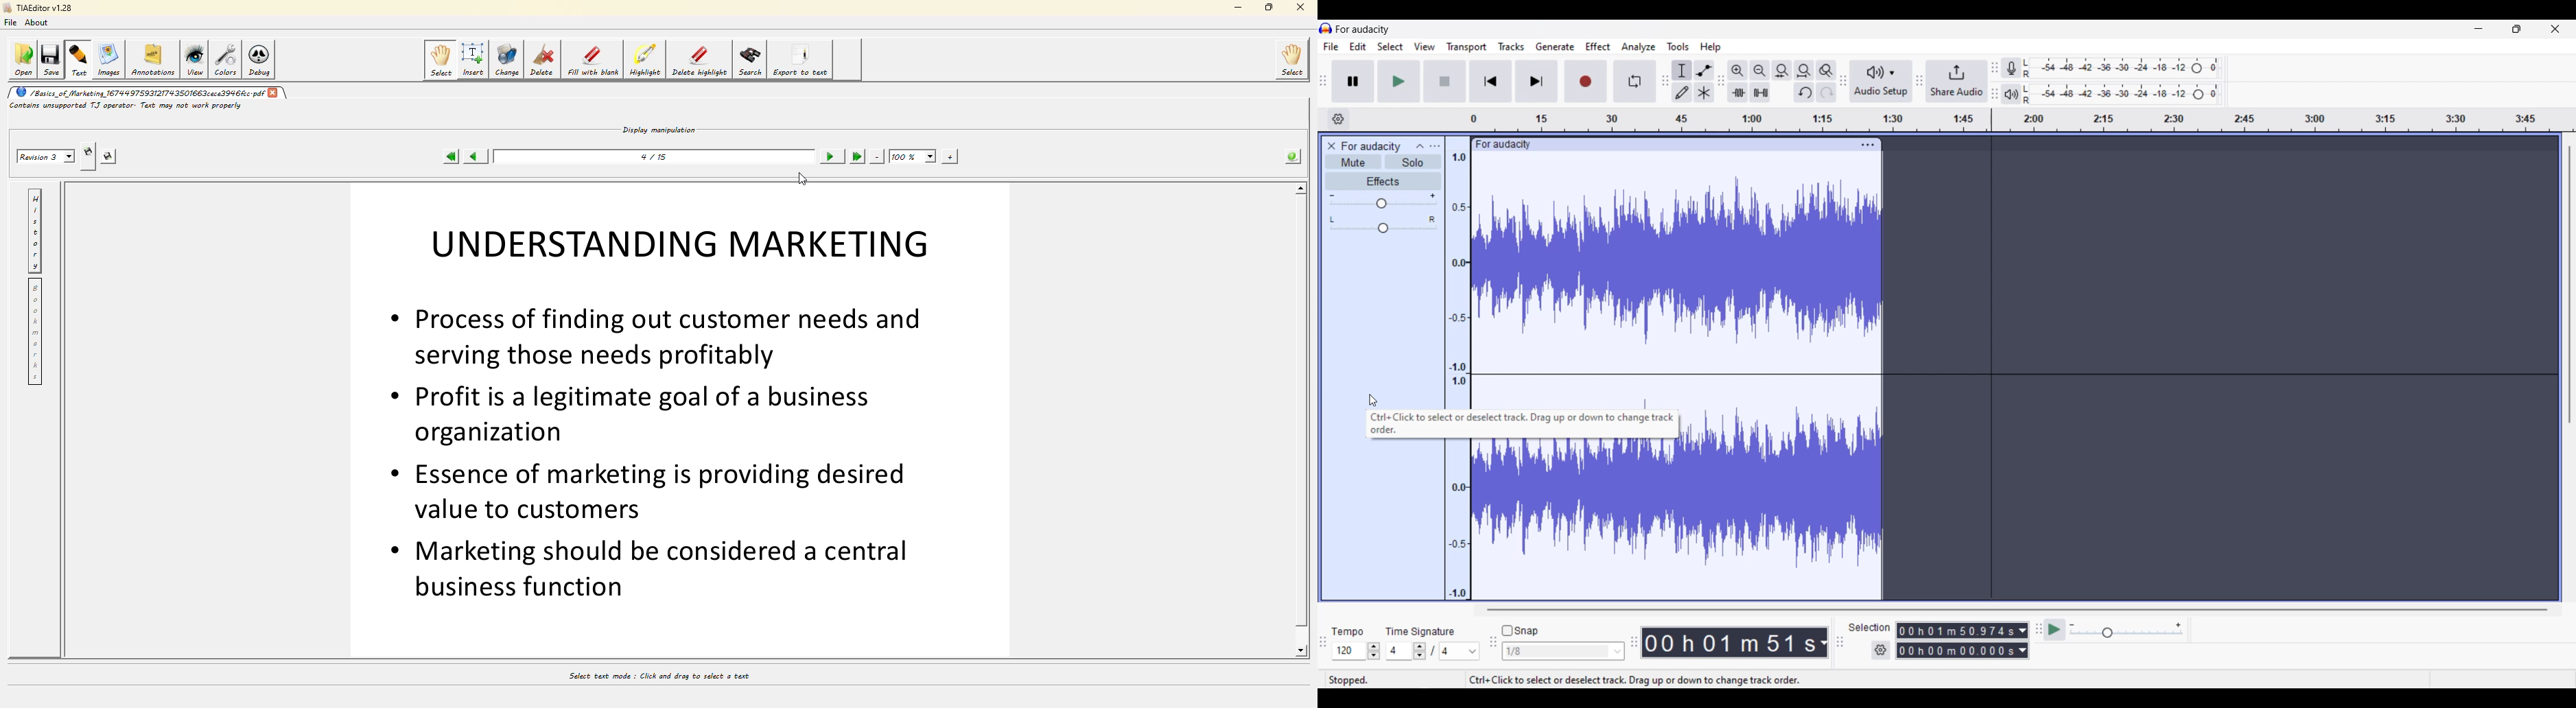 The width and height of the screenshot is (2576, 728). What do you see at coordinates (1512, 46) in the screenshot?
I see `Tracks menu` at bounding box center [1512, 46].